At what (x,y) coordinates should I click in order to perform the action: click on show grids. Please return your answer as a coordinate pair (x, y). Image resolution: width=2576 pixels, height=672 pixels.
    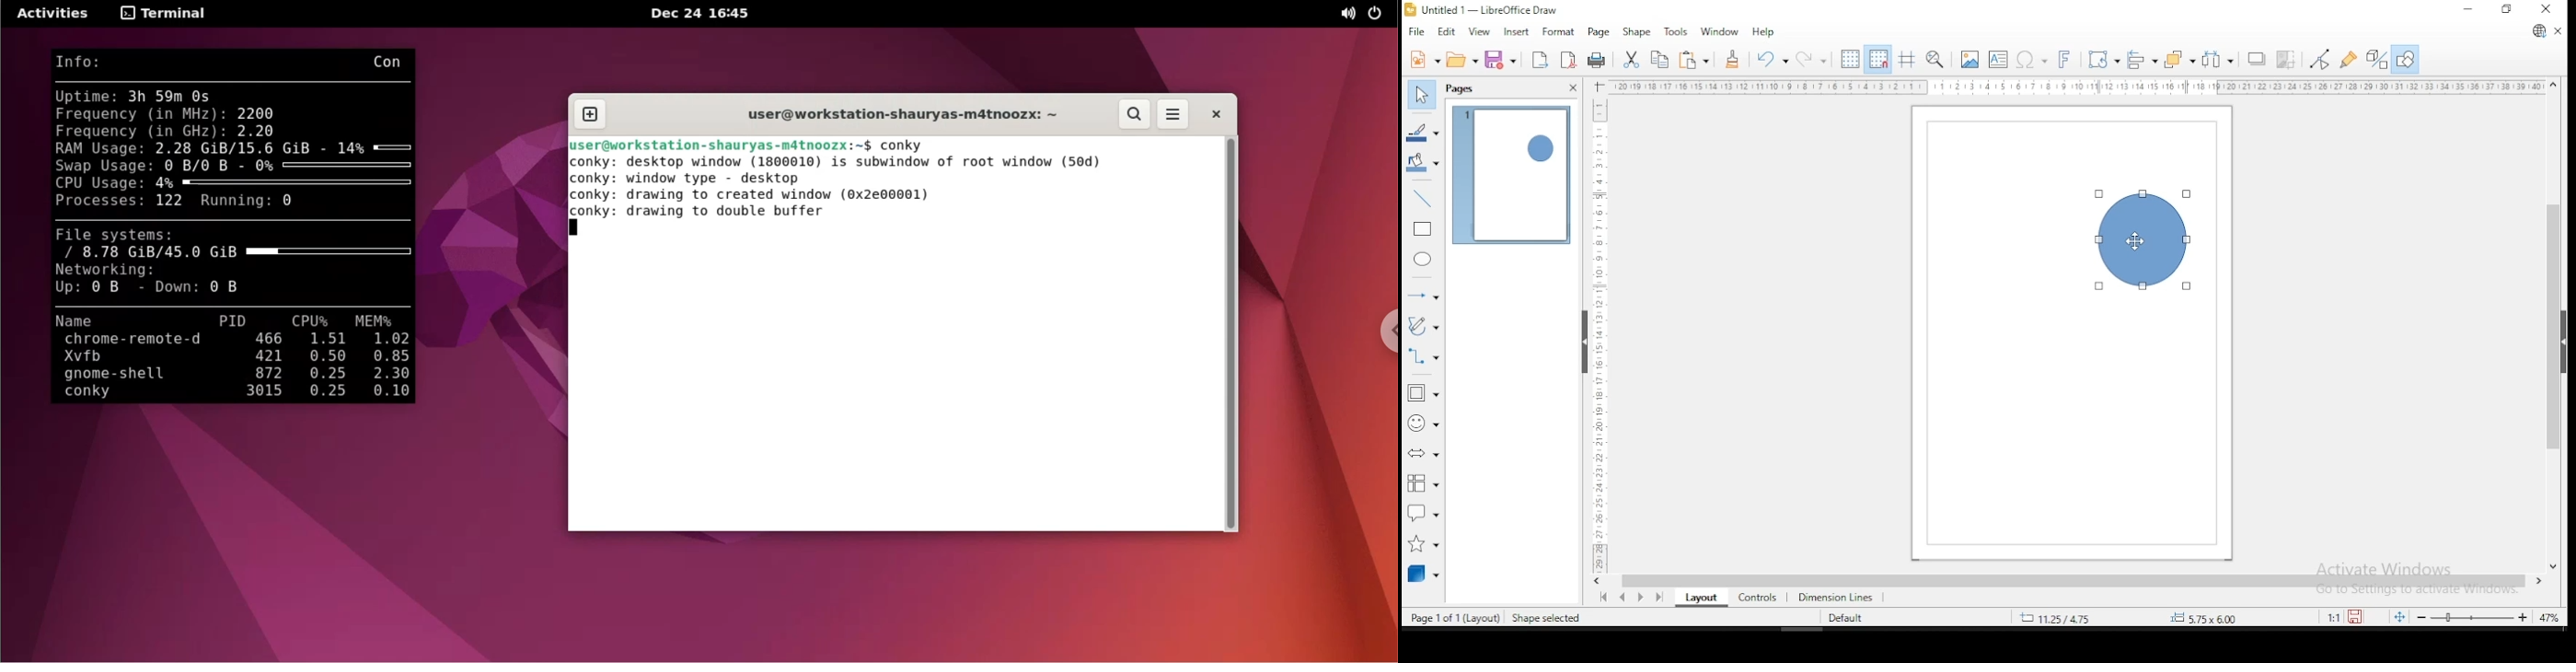
    Looking at the image, I should click on (1848, 61).